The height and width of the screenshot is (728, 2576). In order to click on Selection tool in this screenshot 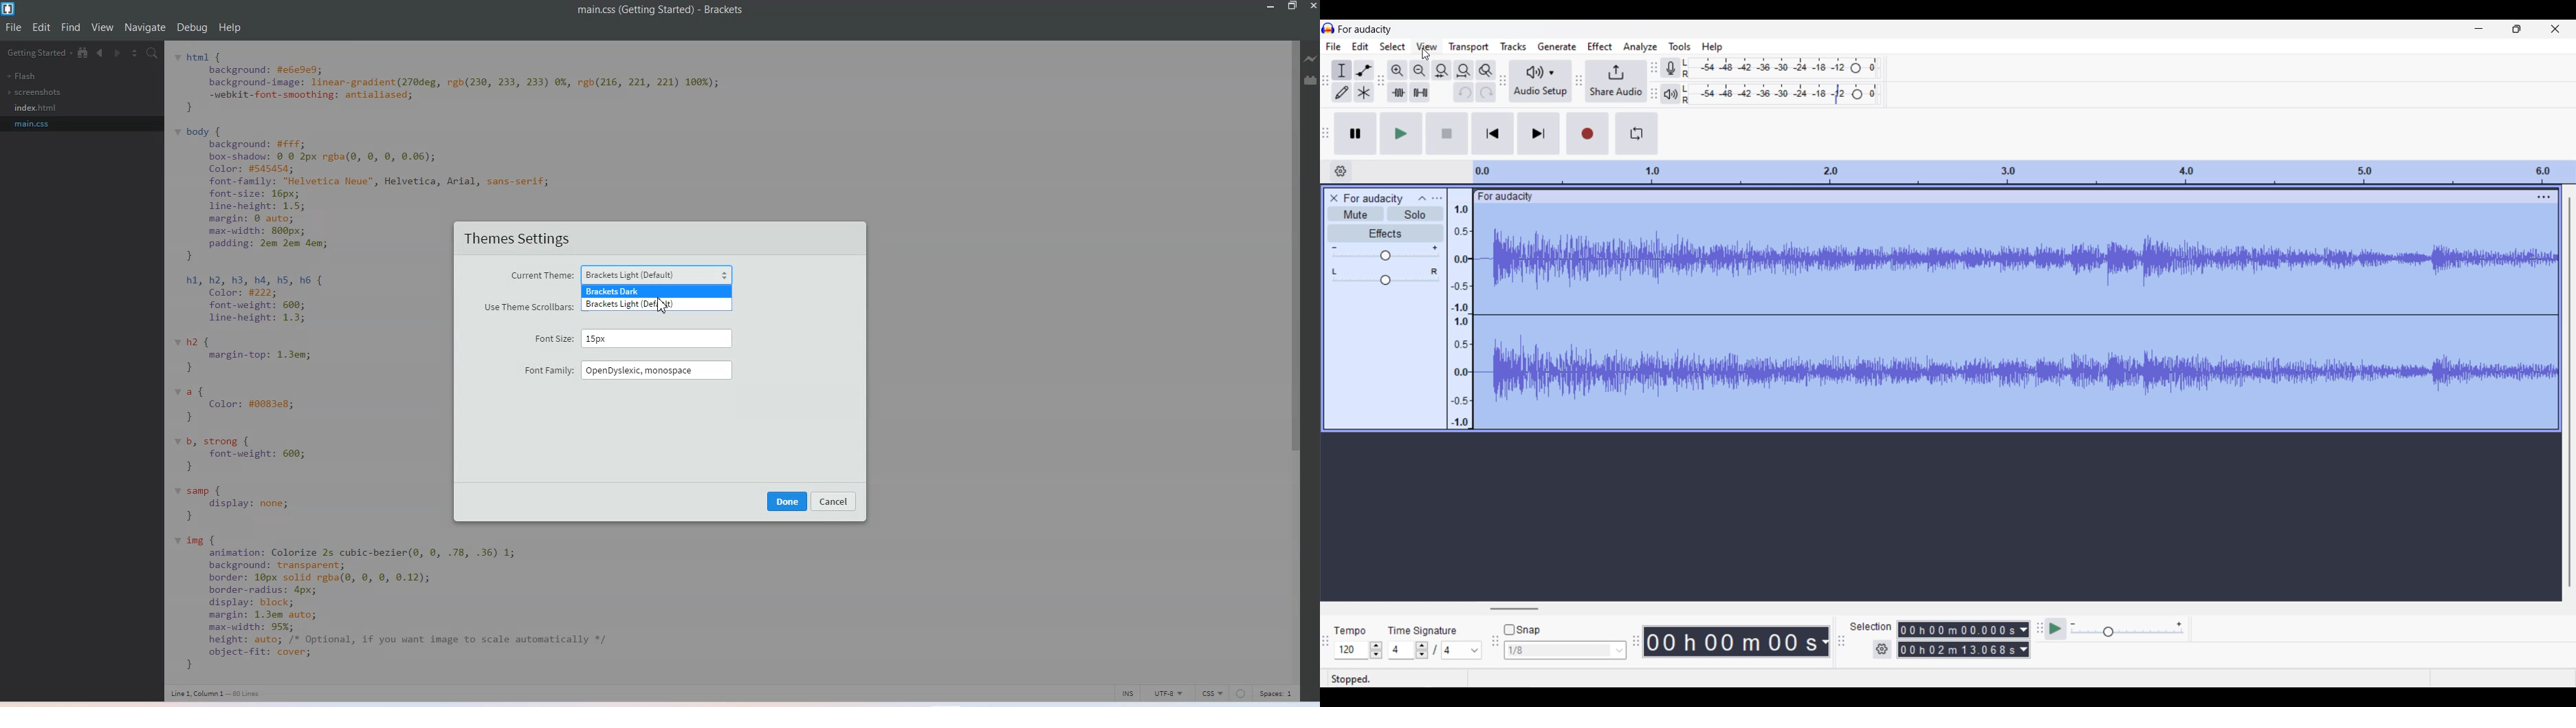, I will do `click(1342, 70)`.